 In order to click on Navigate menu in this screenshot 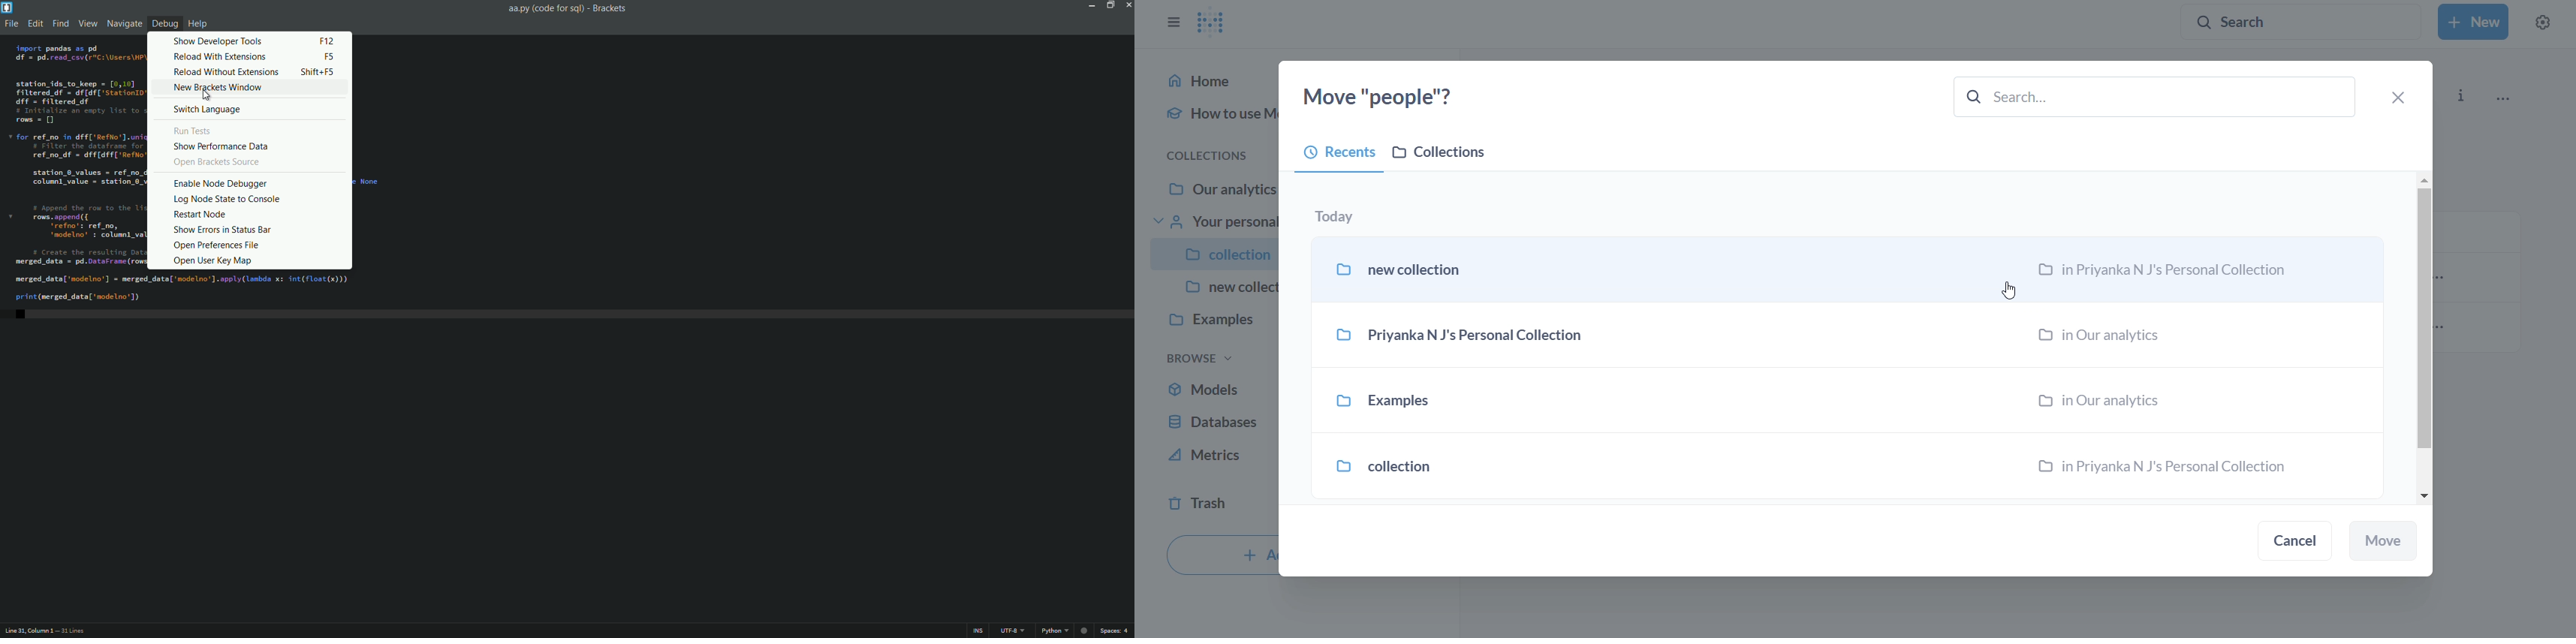, I will do `click(123, 25)`.